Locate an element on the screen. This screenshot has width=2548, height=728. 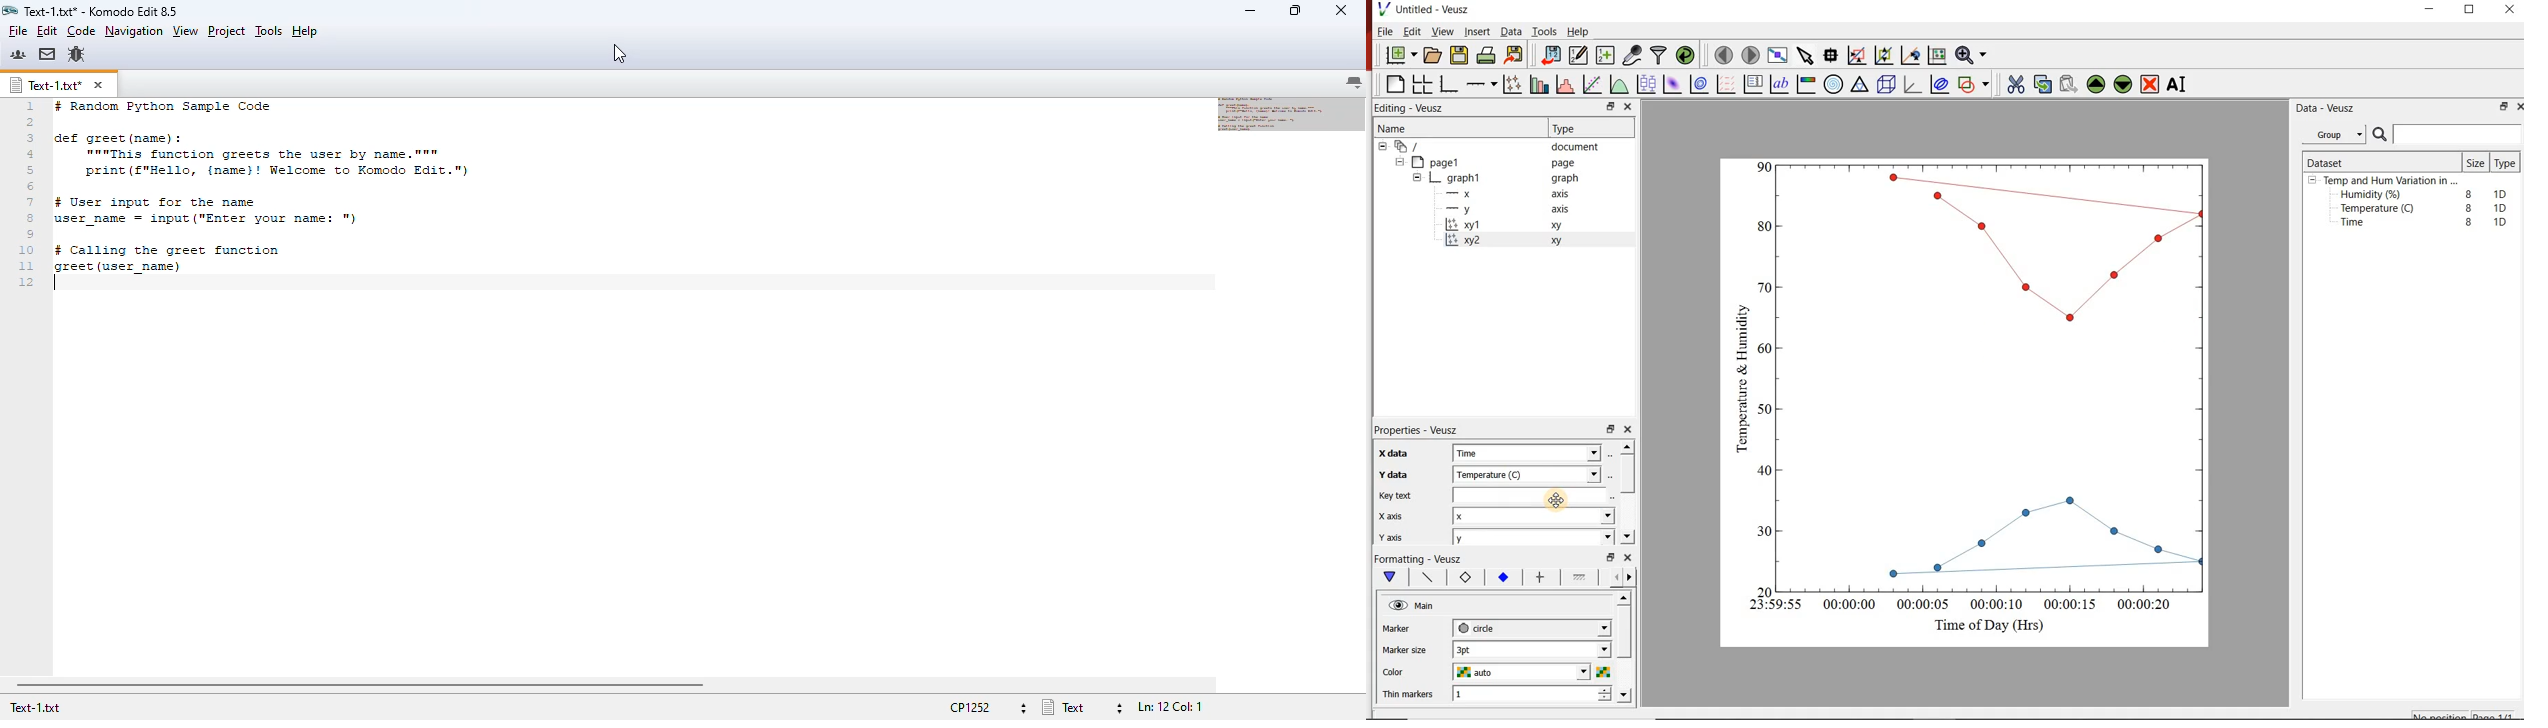
xy is located at coordinates (1559, 228).